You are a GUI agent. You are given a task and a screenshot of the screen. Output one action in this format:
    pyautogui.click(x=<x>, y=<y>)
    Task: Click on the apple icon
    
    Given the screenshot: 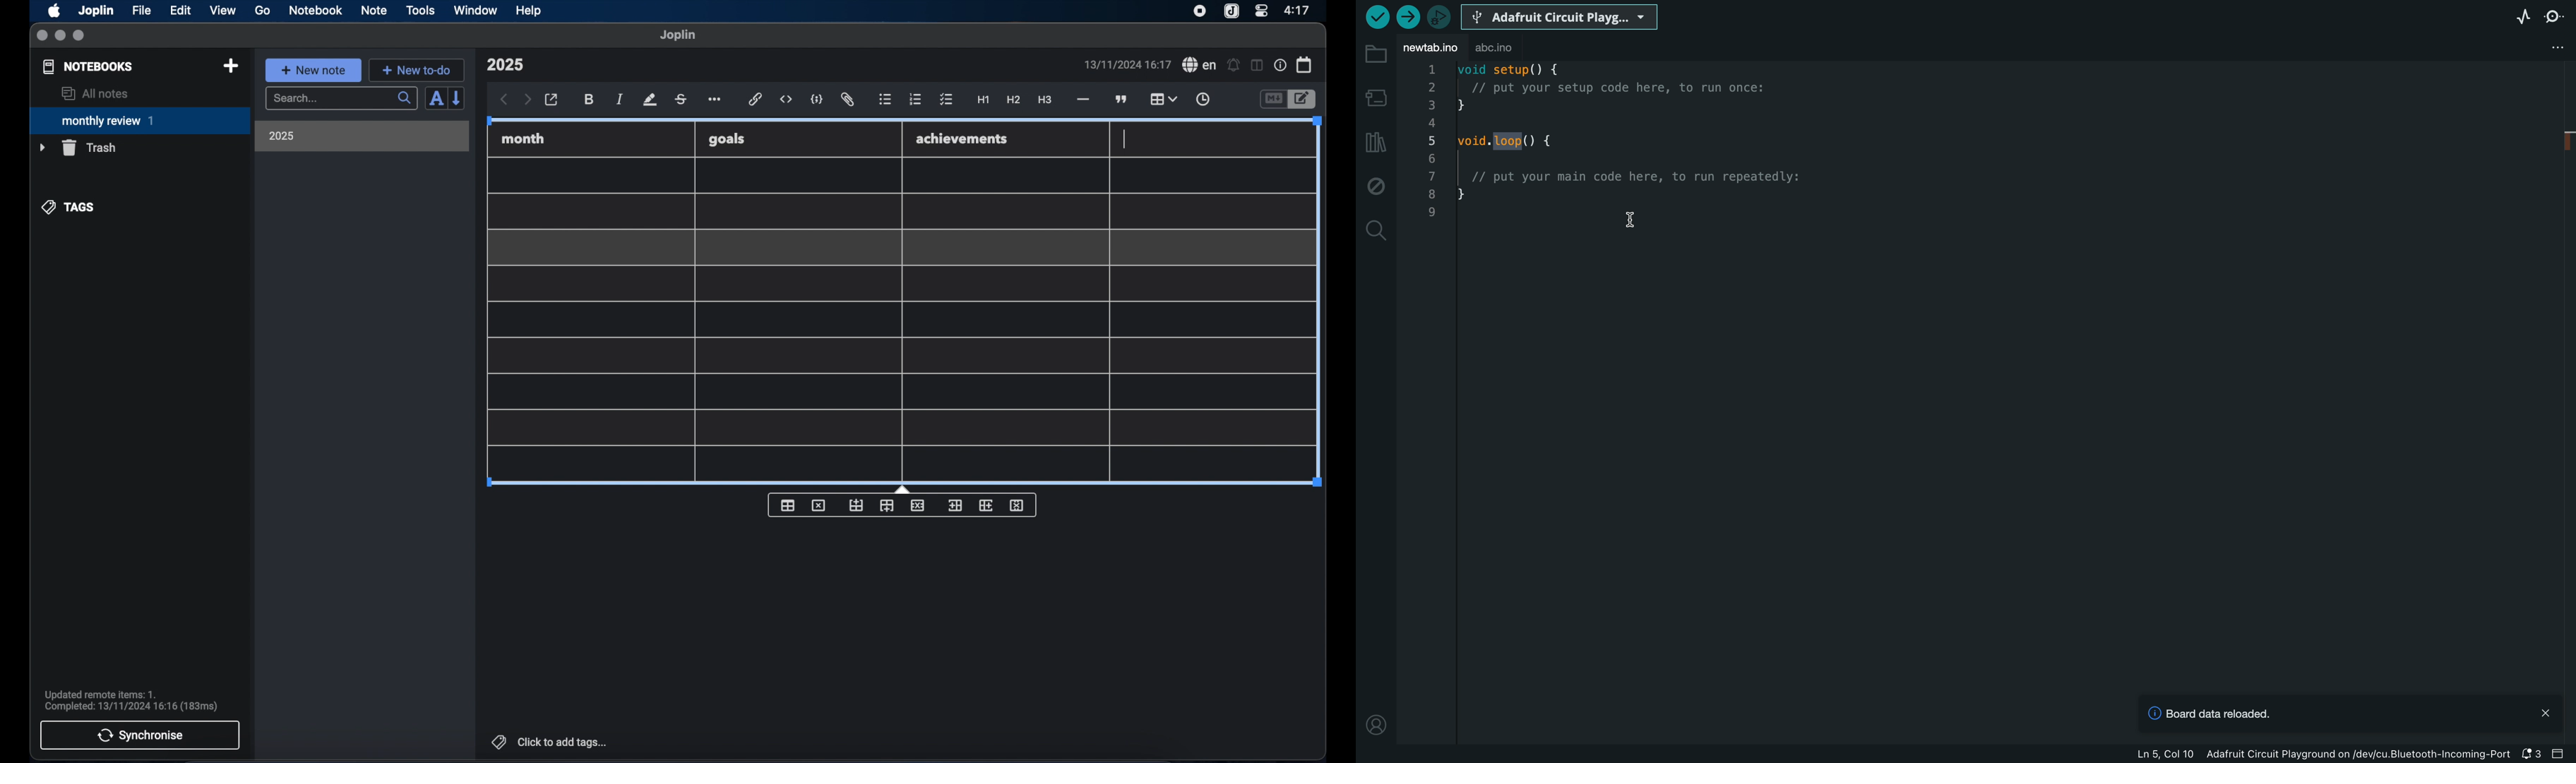 What is the action you would take?
    pyautogui.click(x=53, y=11)
    